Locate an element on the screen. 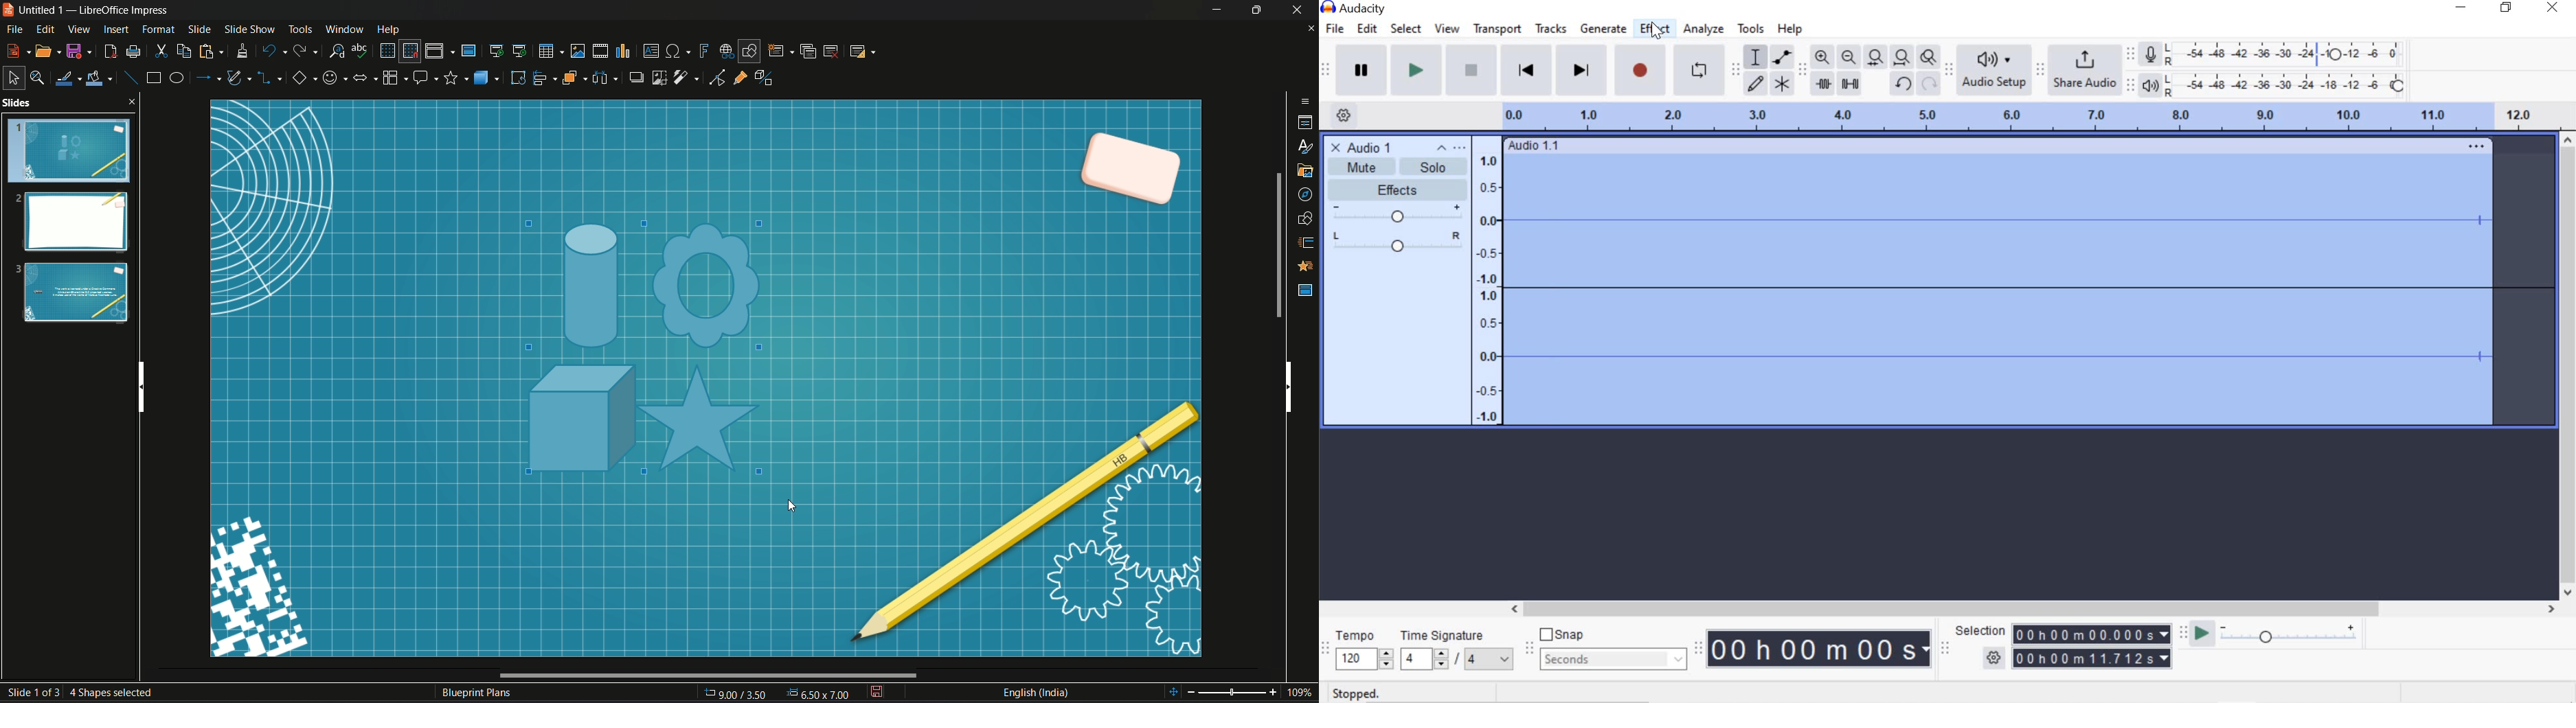 This screenshot has height=728, width=2576. Zoom is located at coordinates (1243, 693).